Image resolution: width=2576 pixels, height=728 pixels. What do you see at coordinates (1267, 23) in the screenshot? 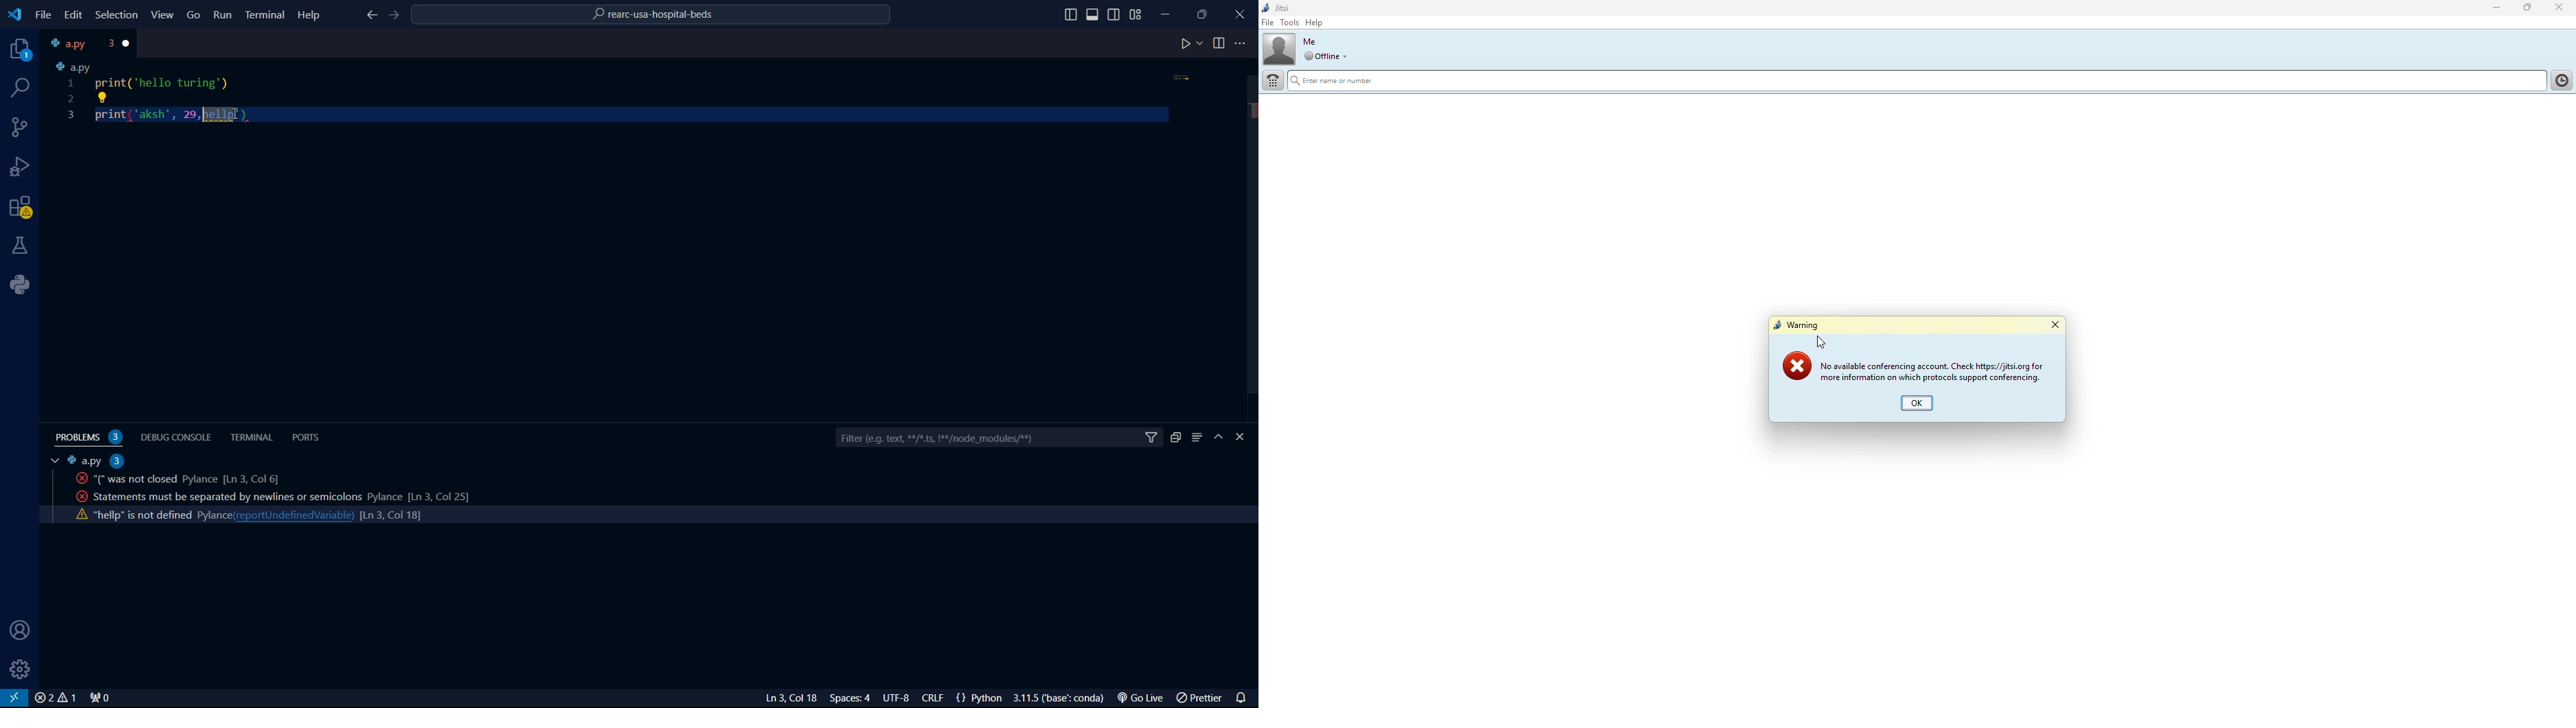
I see `file` at bounding box center [1267, 23].